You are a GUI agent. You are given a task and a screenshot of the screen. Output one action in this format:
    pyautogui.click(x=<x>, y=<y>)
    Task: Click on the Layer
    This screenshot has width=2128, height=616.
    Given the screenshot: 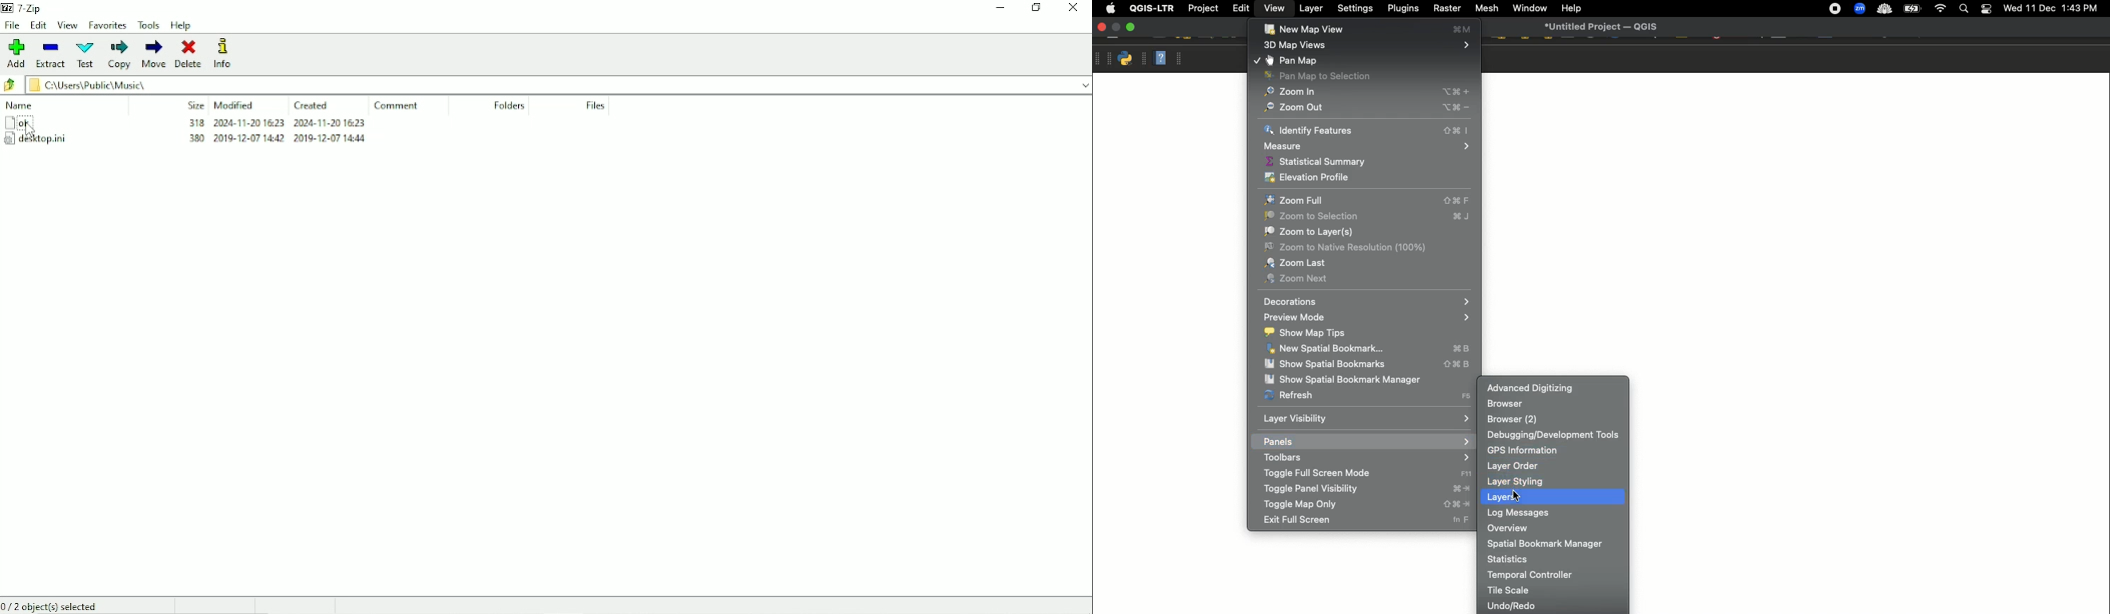 What is the action you would take?
    pyautogui.click(x=1312, y=8)
    